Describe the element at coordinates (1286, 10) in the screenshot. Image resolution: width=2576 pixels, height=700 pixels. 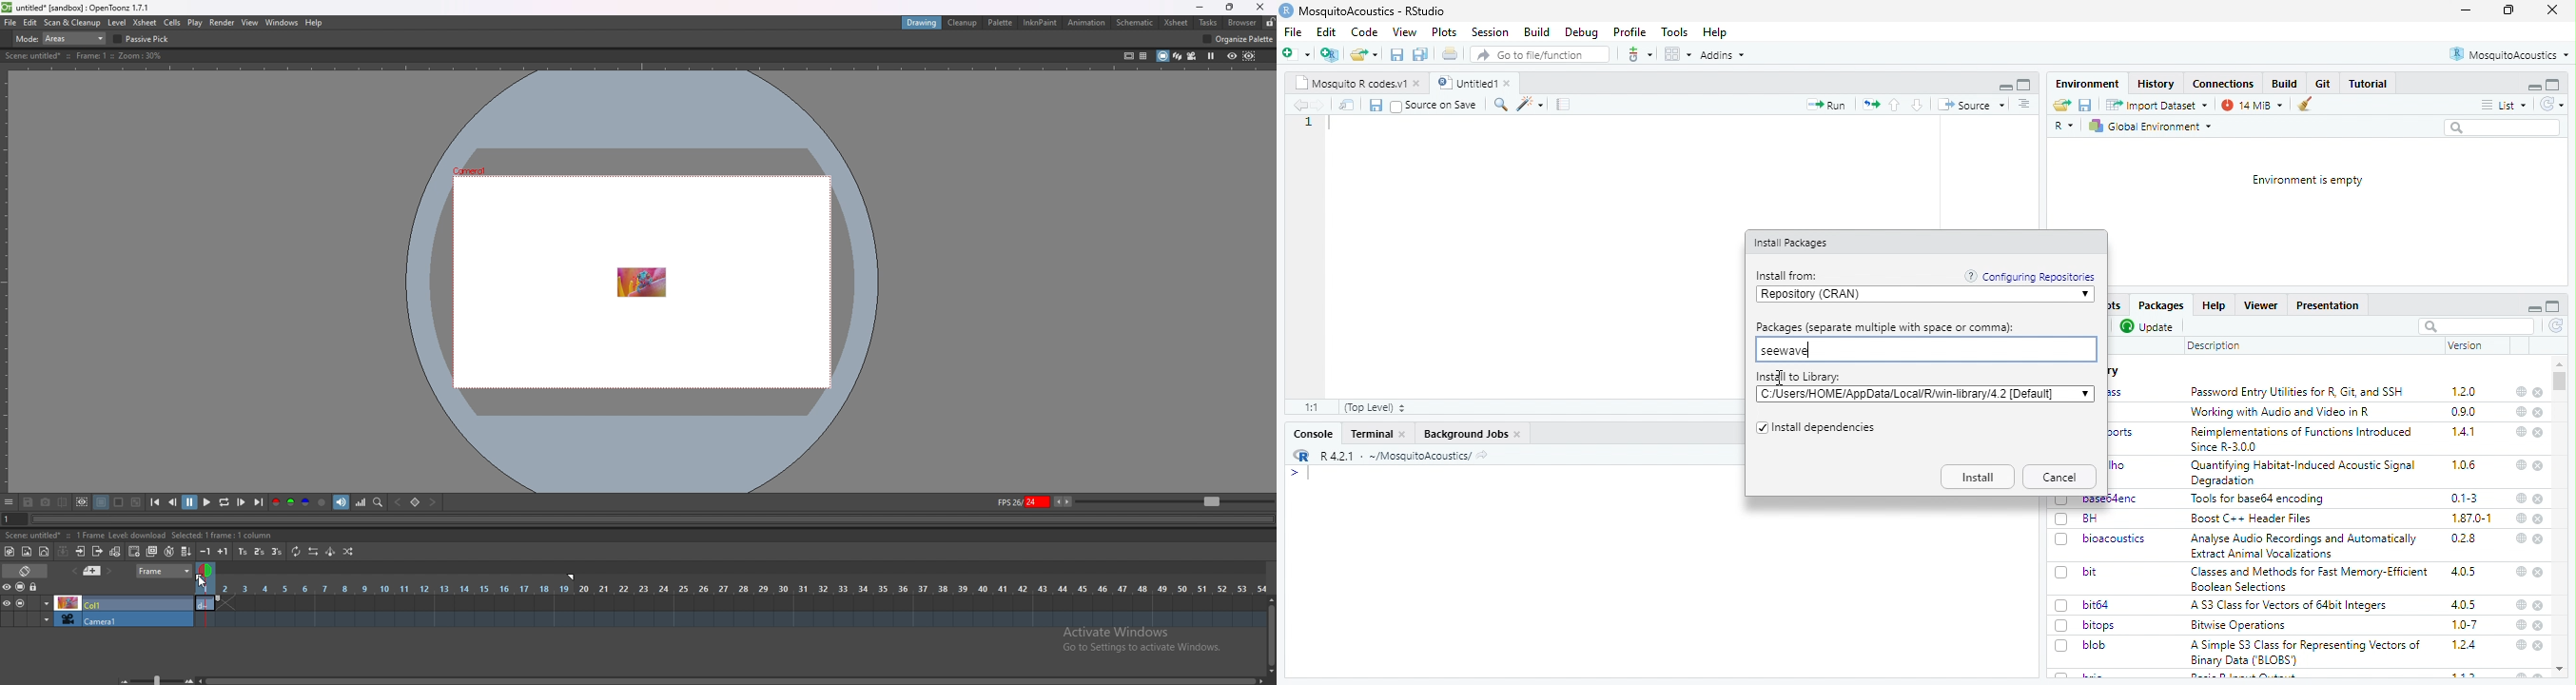
I see `logo` at that location.